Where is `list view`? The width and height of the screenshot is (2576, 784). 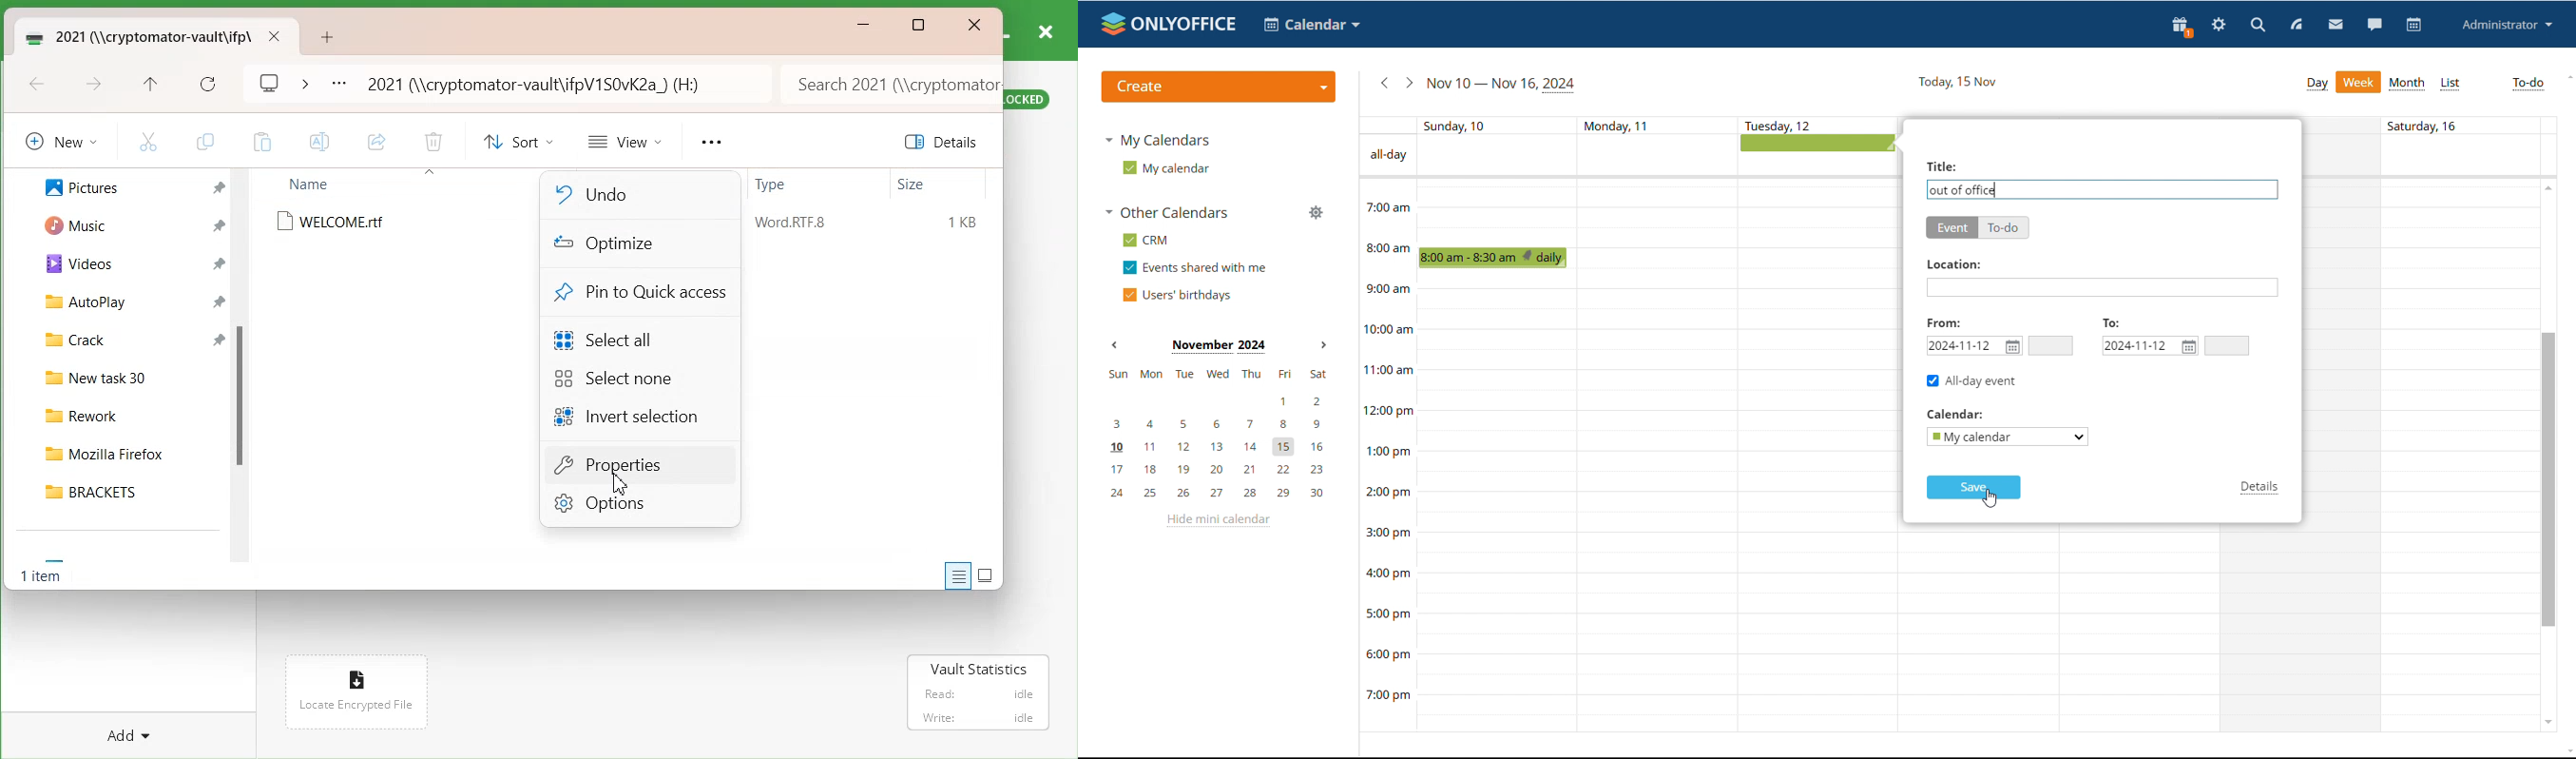 list view is located at coordinates (2451, 84).